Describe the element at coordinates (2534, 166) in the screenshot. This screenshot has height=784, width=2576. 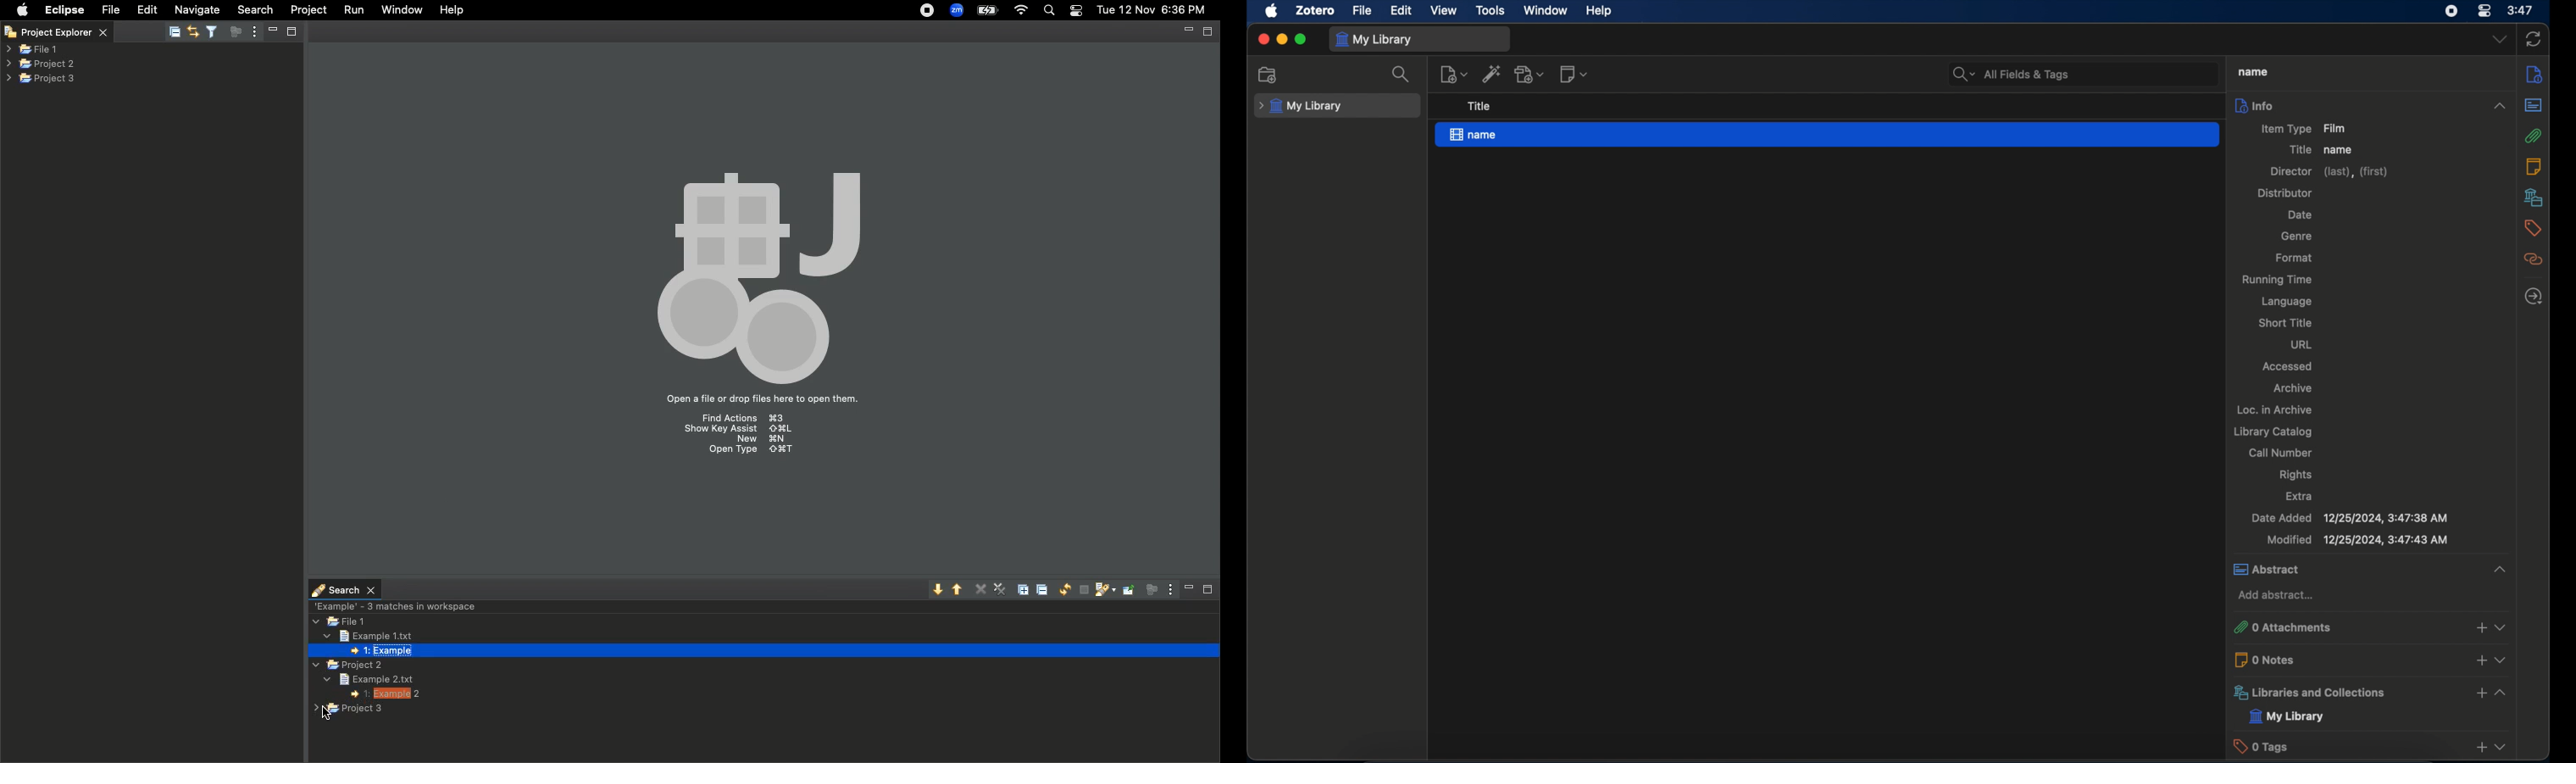
I see `notes` at that location.